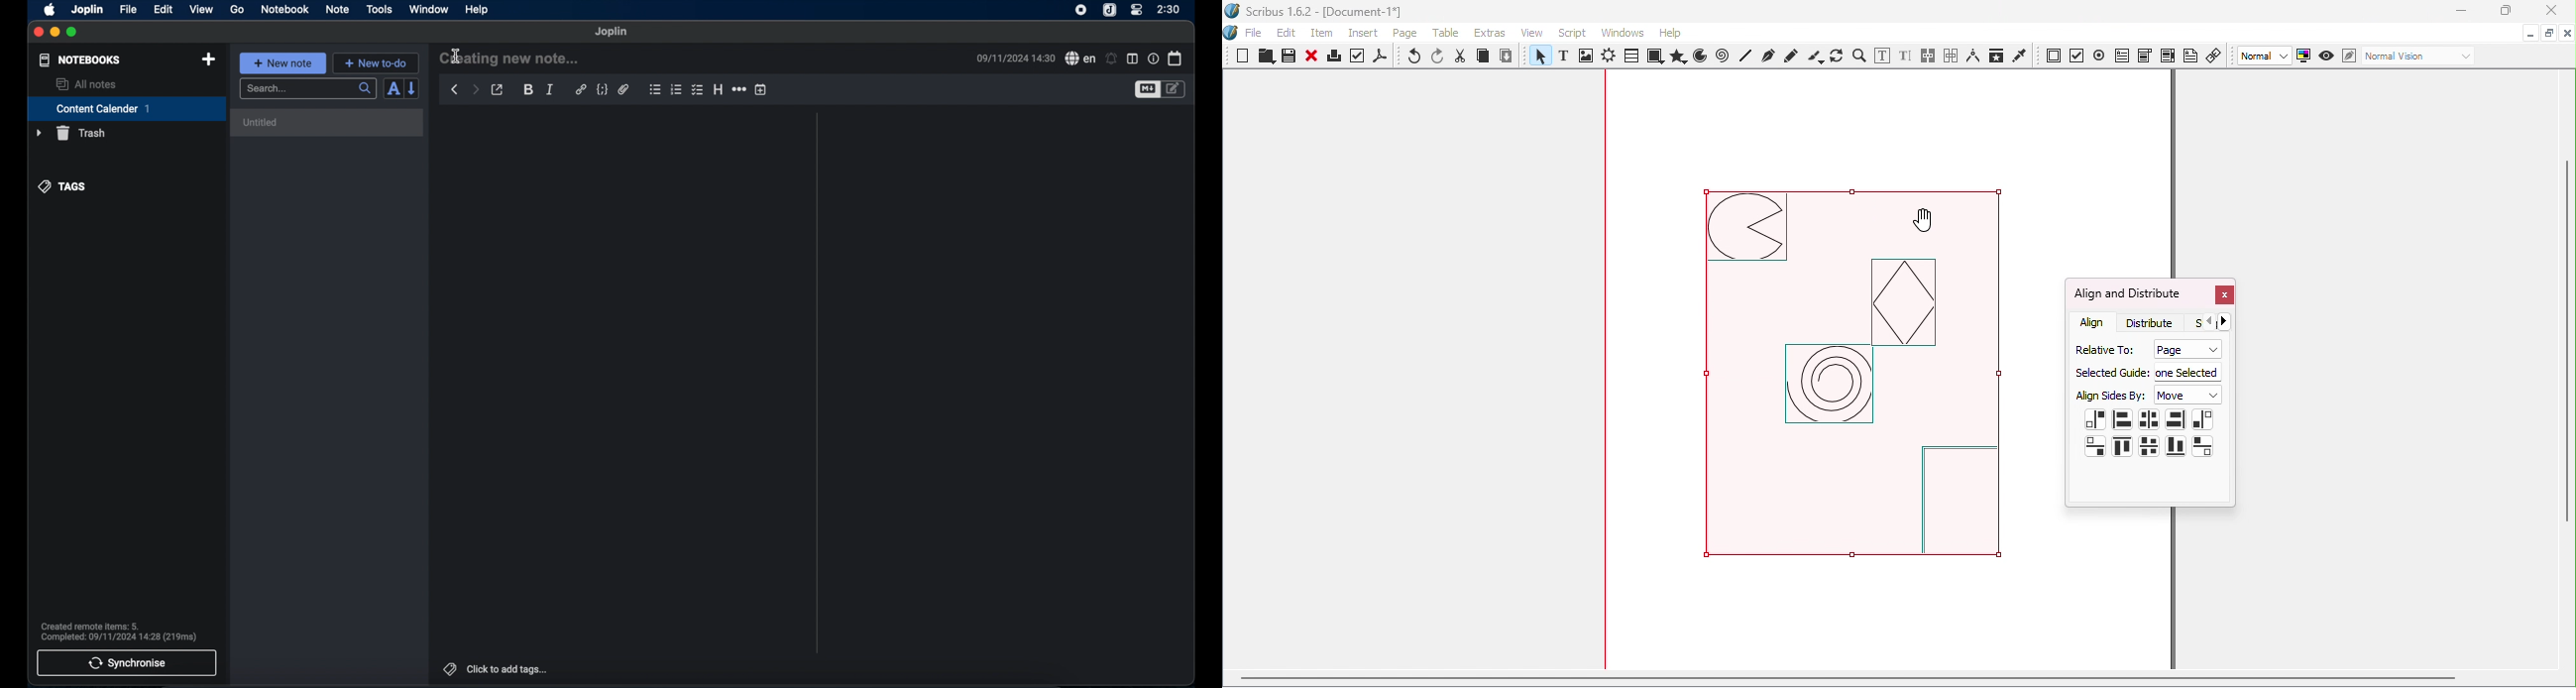 Image resolution: width=2576 pixels, height=700 pixels. What do you see at coordinates (478, 10) in the screenshot?
I see `help` at bounding box center [478, 10].